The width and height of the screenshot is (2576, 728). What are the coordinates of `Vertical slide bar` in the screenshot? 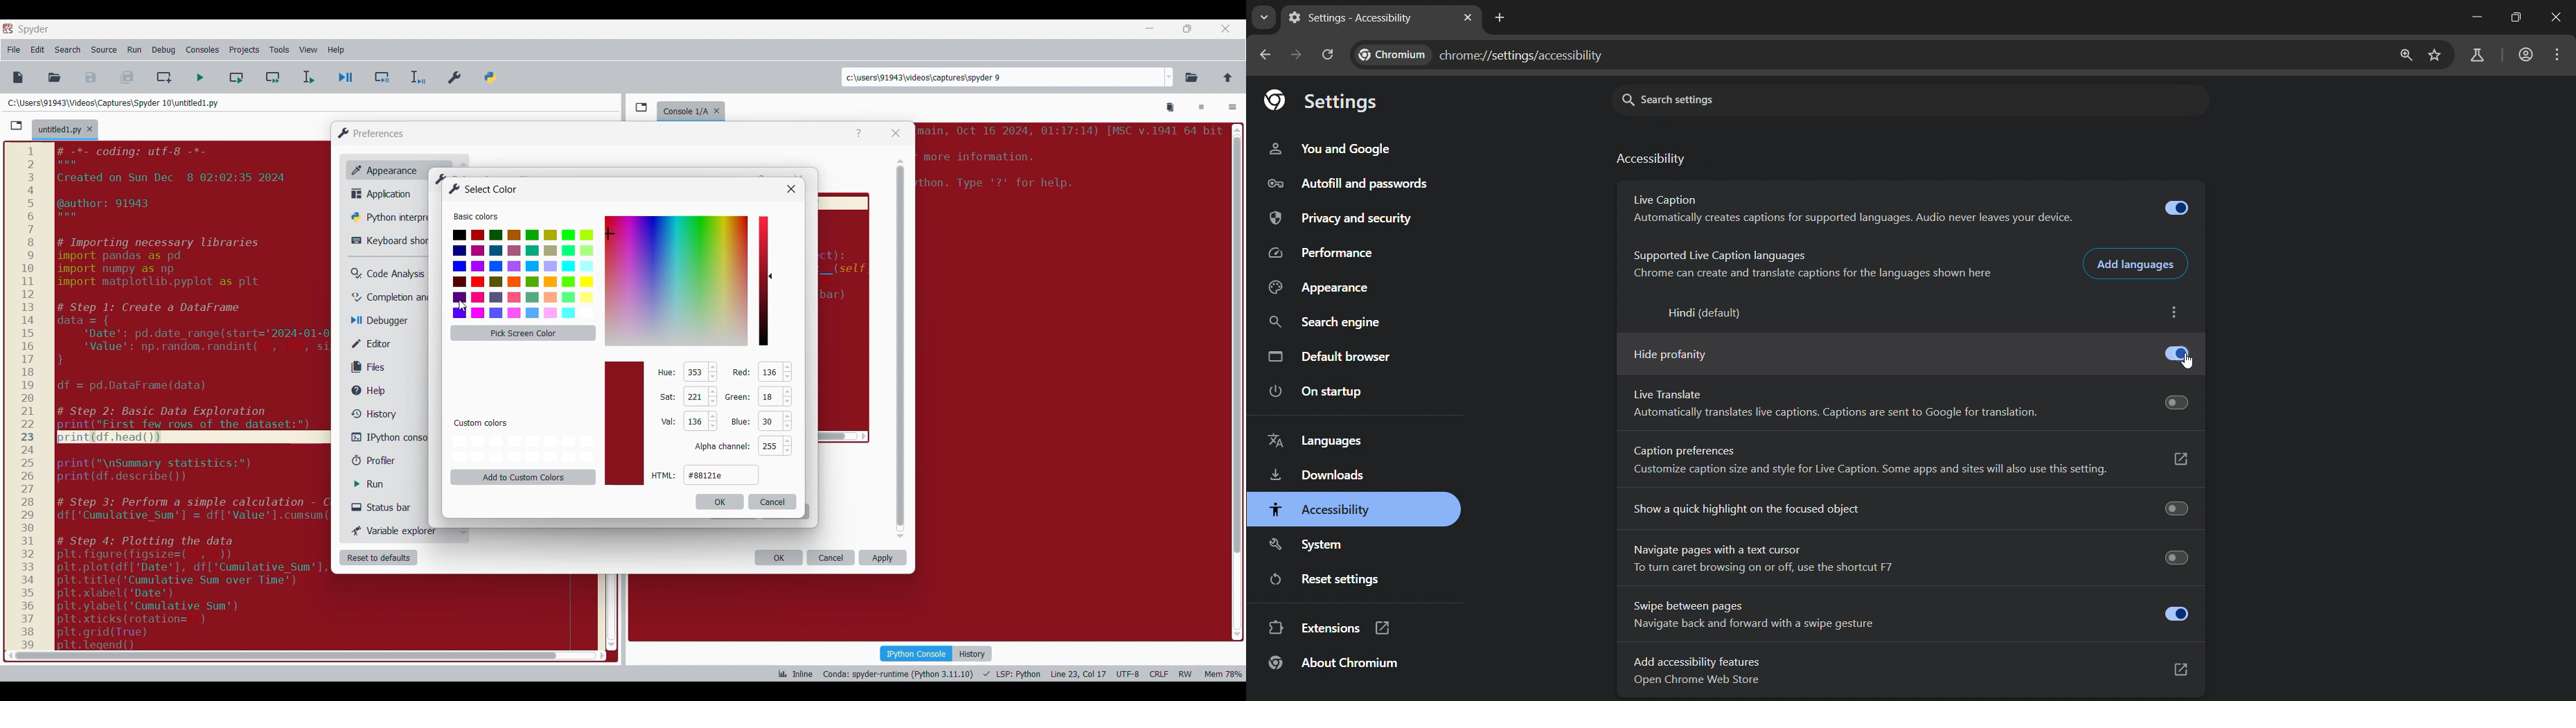 It's located at (901, 349).